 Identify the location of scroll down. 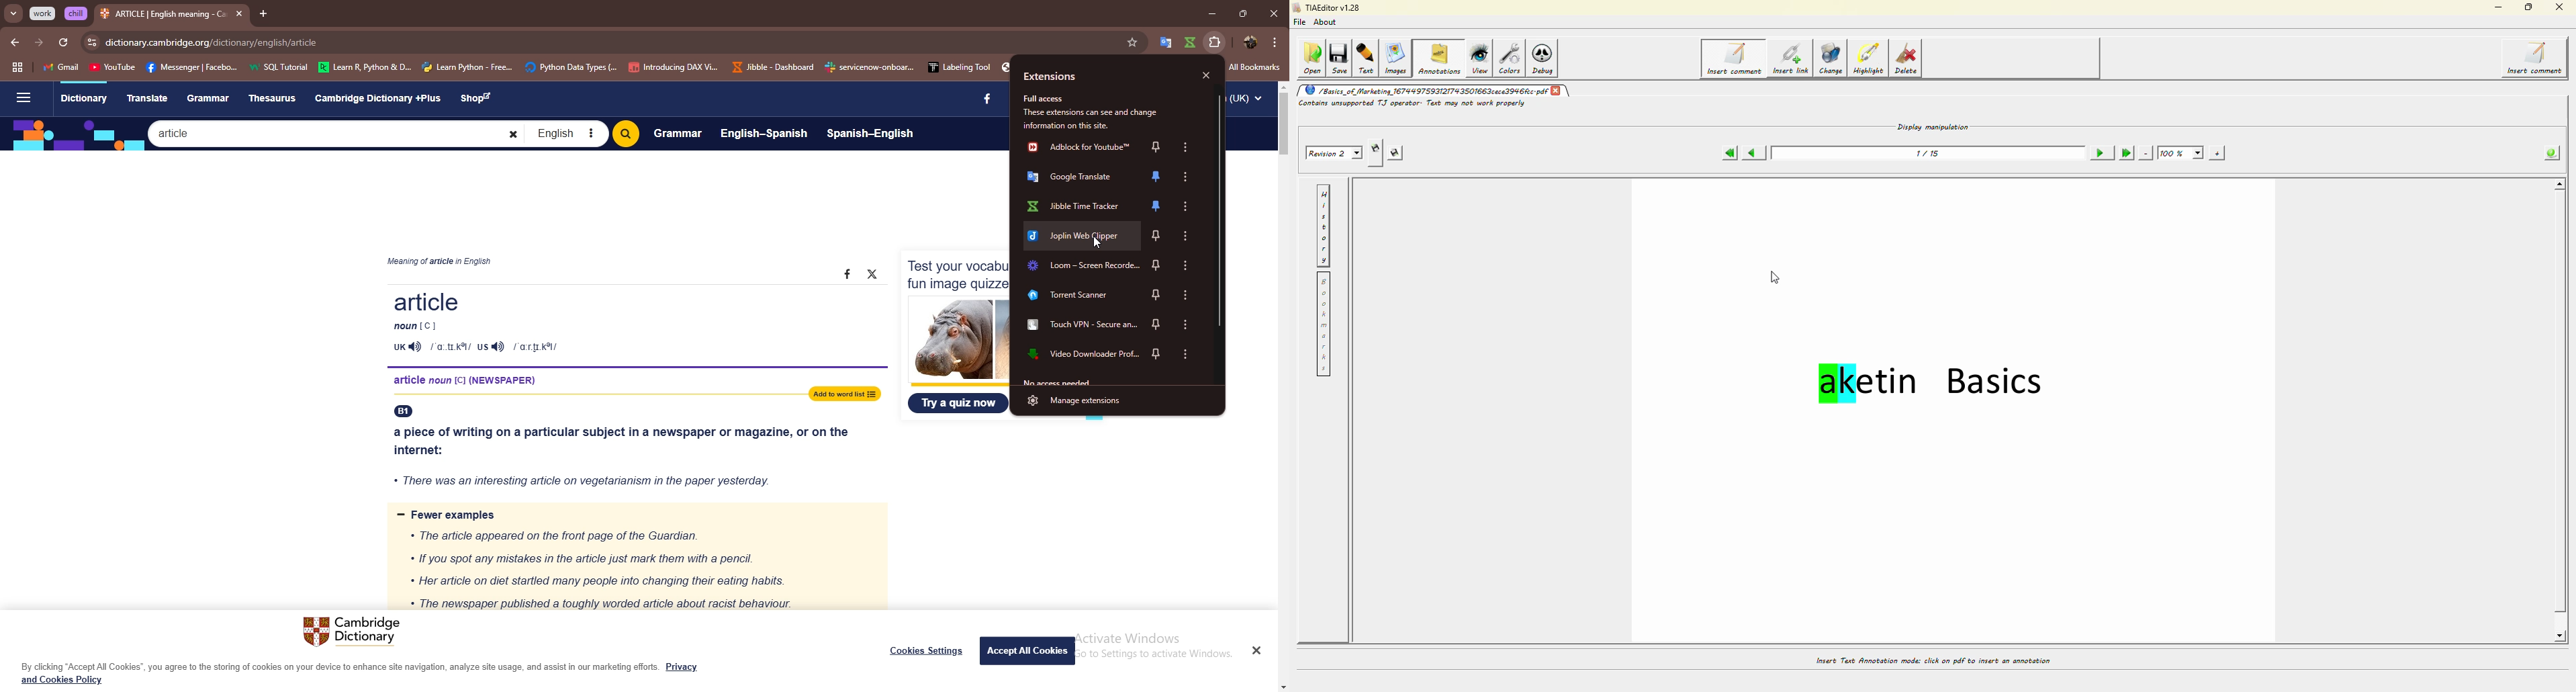
(1281, 687).